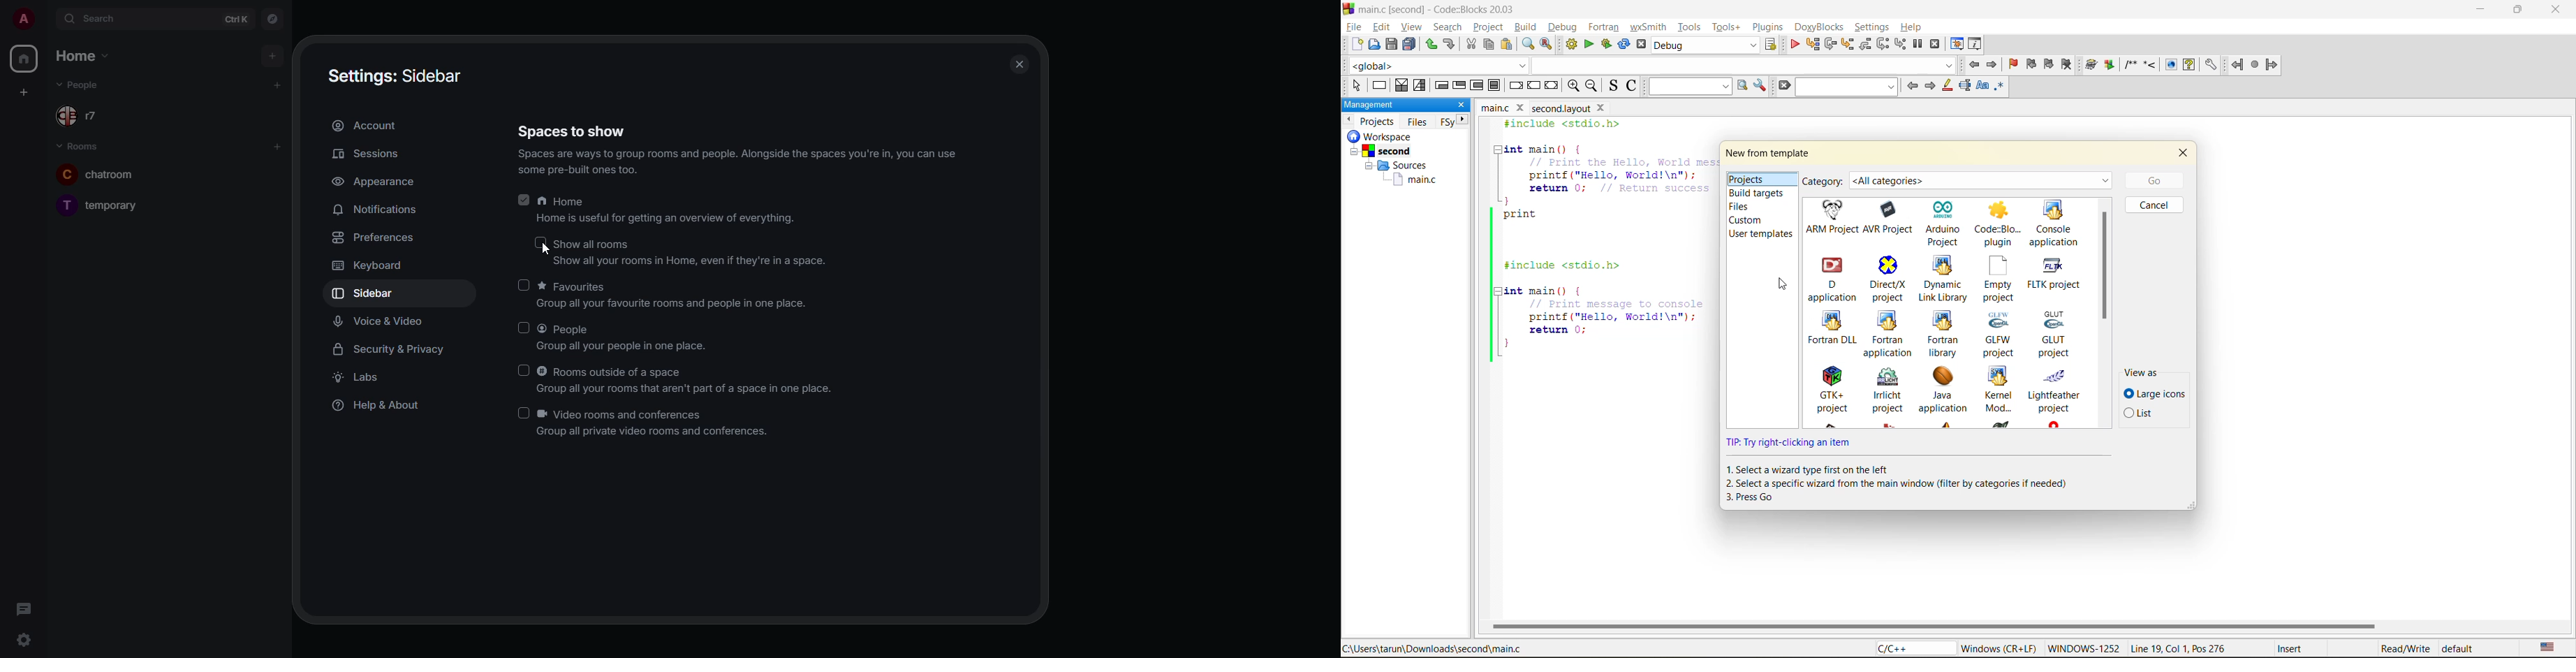 This screenshot has height=672, width=2576. I want to click on search, so click(1845, 88).